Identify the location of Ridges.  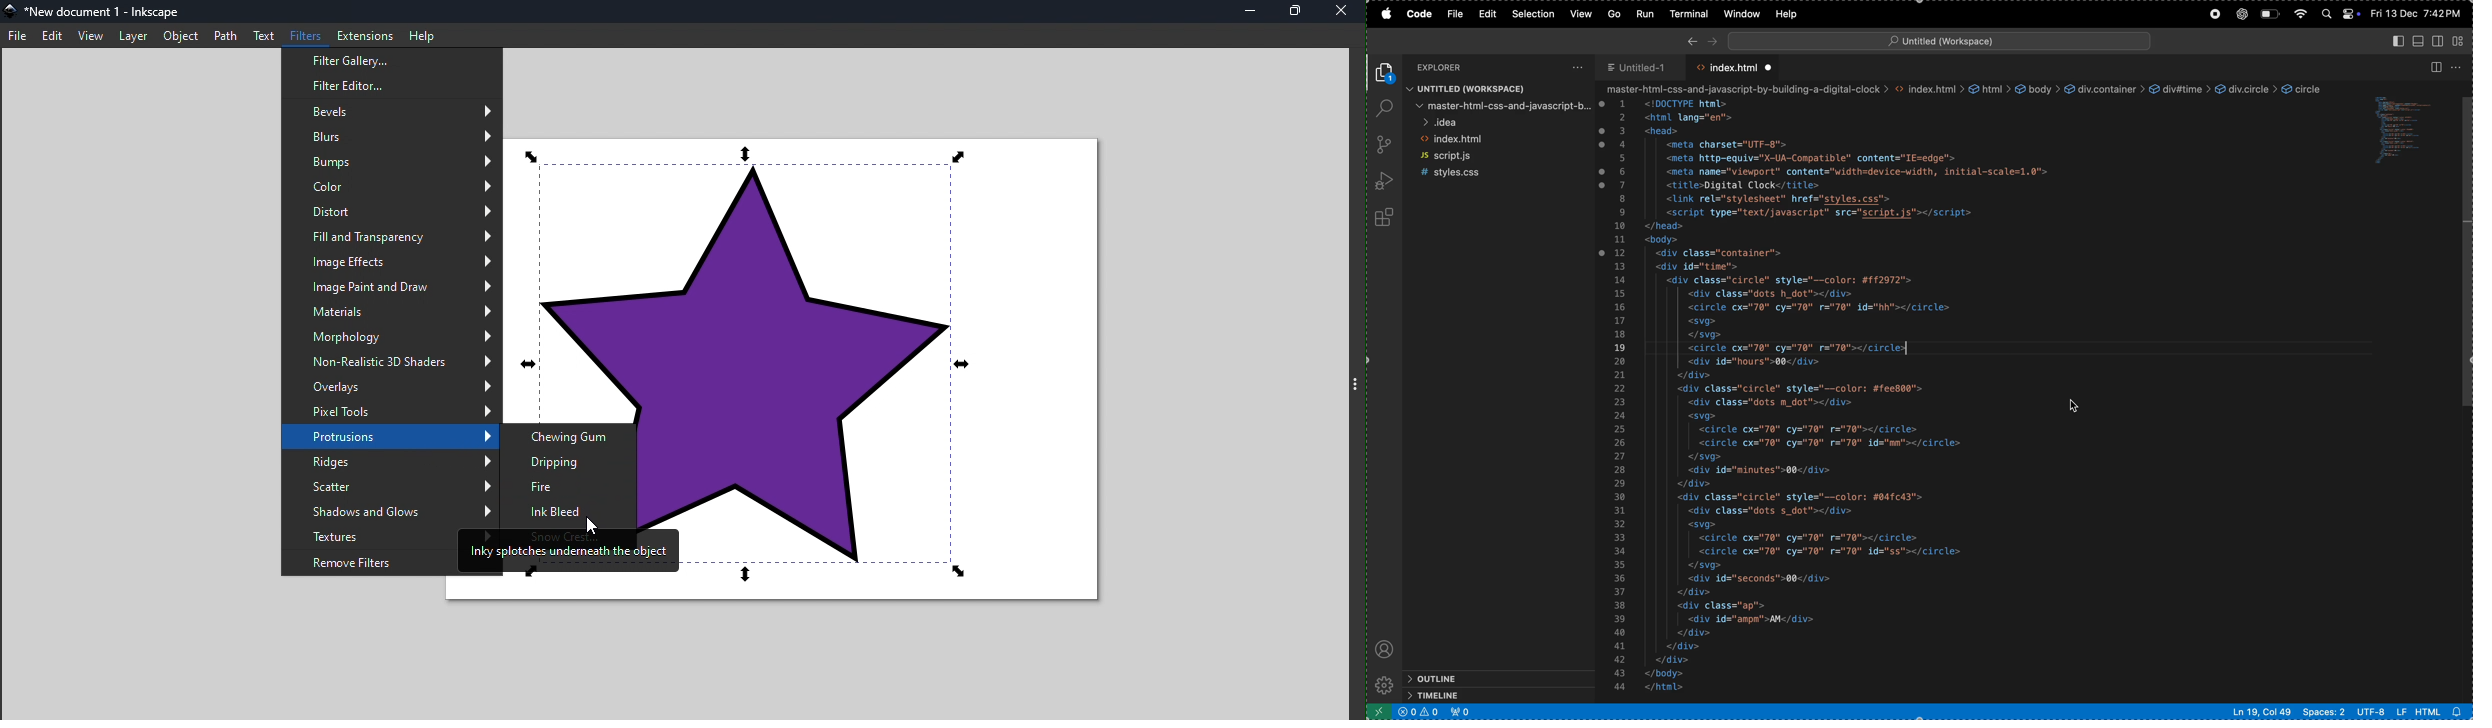
(387, 462).